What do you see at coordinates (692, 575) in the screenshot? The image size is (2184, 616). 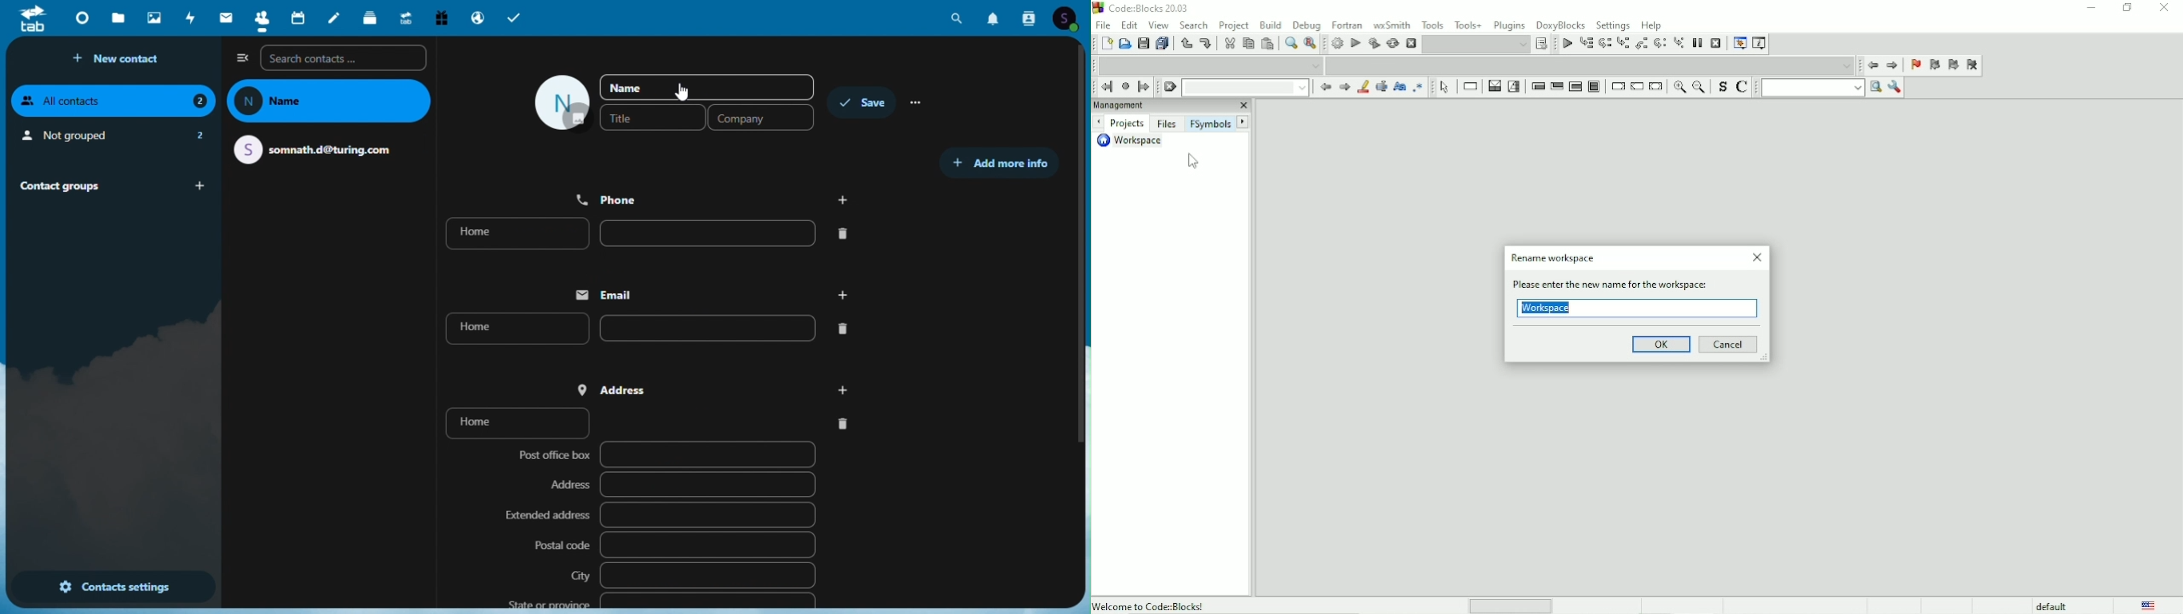 I see `City` at bounding box center [692, 575].